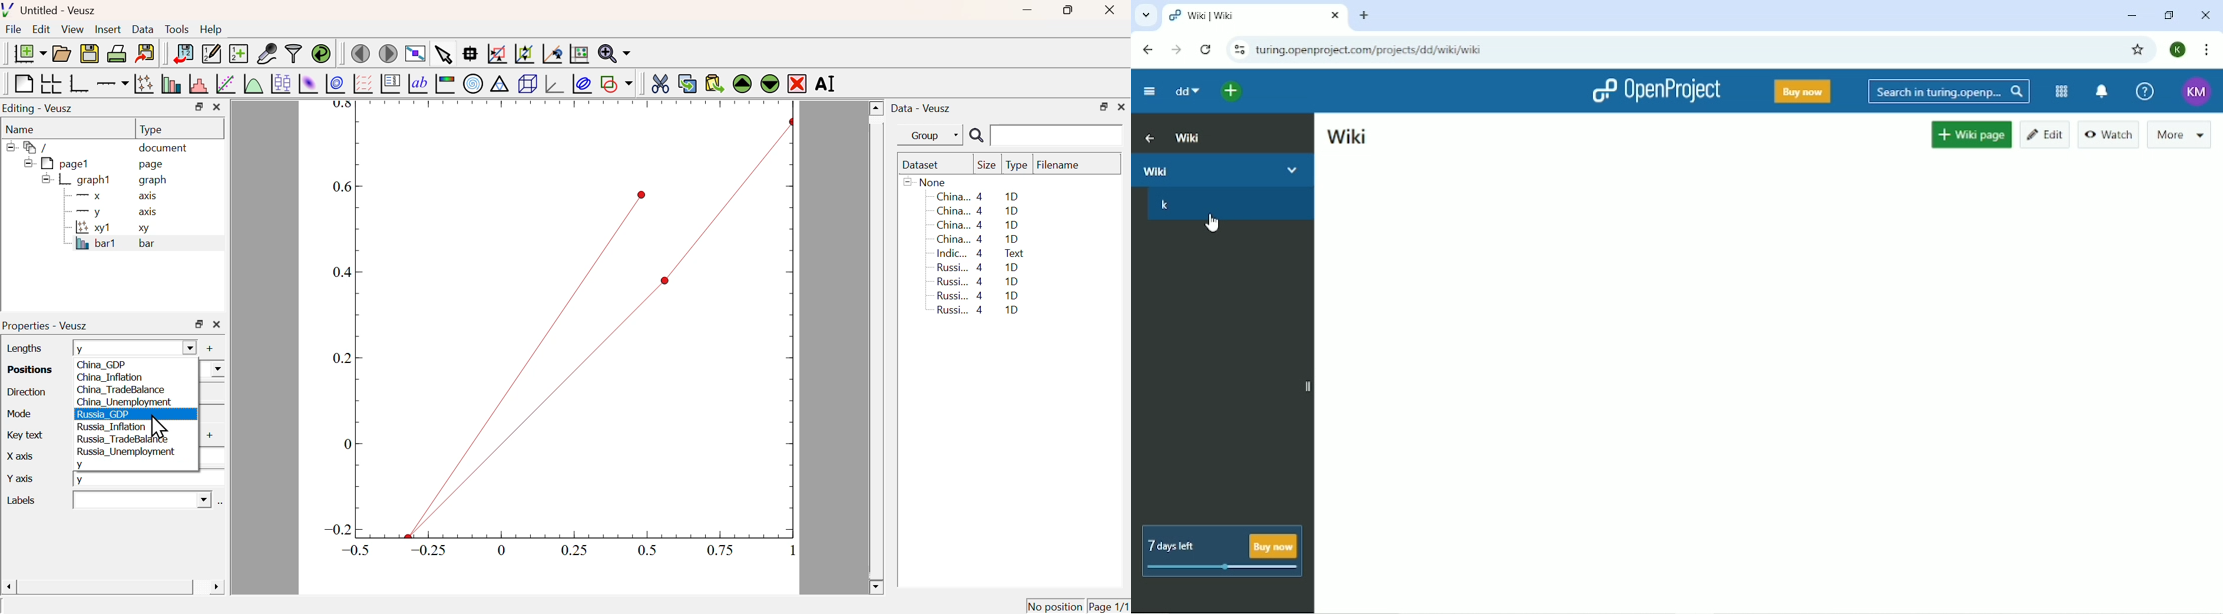 Image resolution: width=2240 pixels, height=616 pixels. What do you see at coordinates (321, 52) in the screenshot?
I see `Reload linked dataset` at bounding box center [321, 52].